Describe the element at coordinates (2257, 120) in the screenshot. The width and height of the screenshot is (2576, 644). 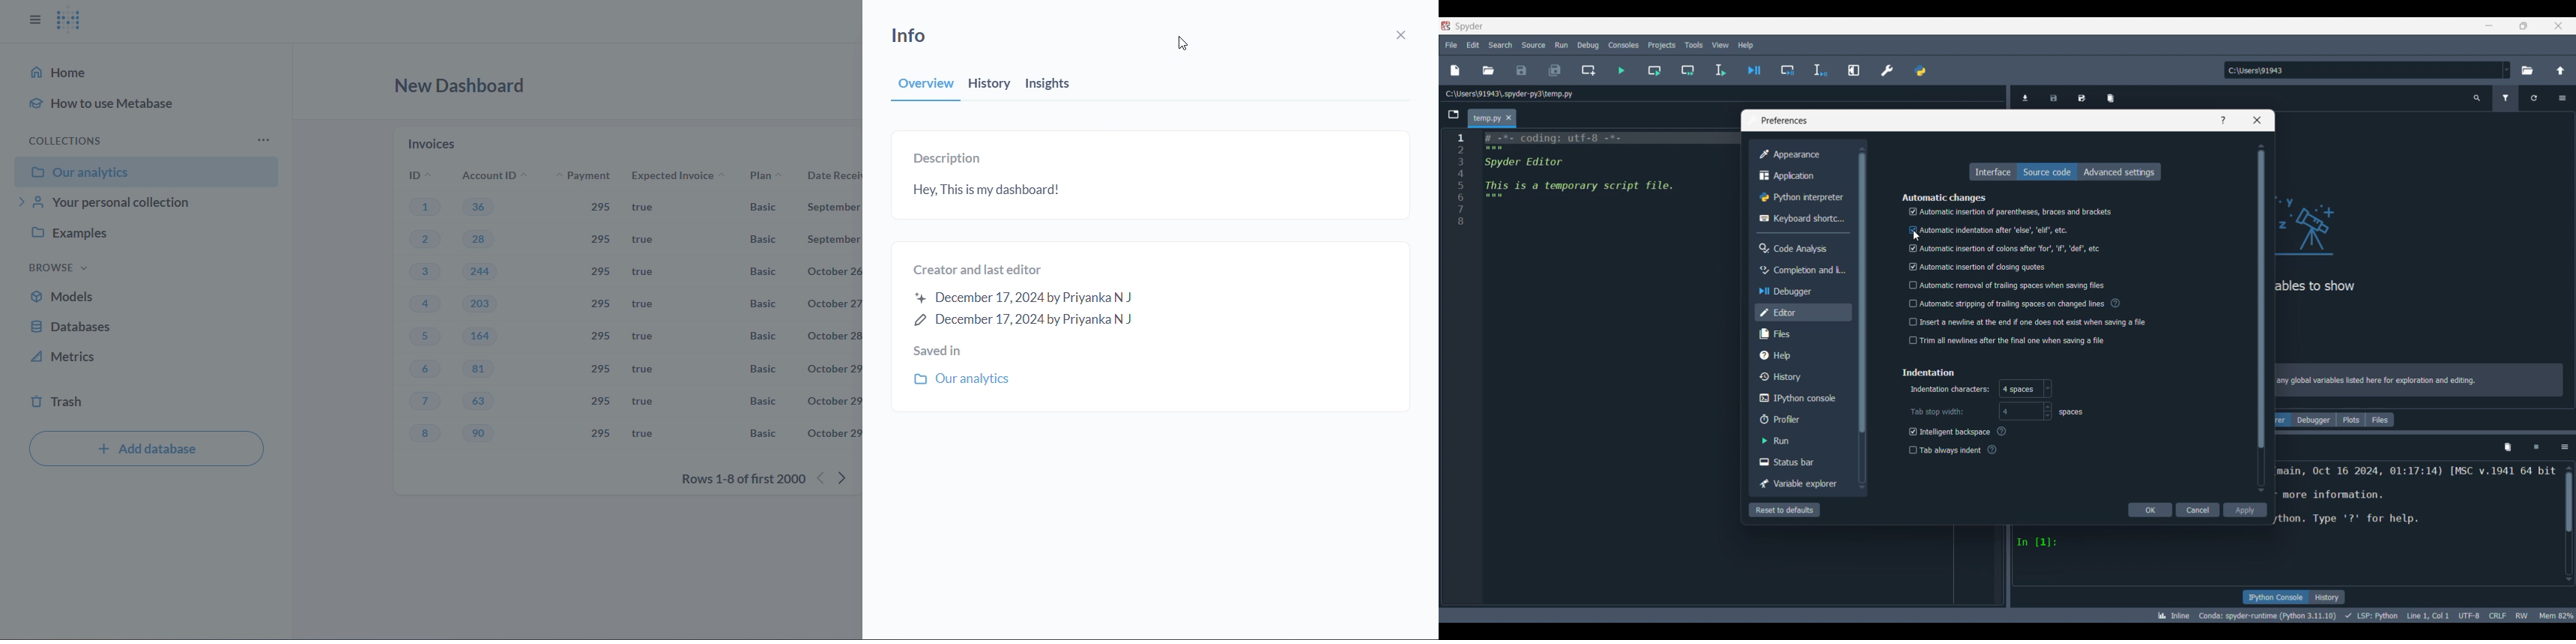
I see `Close` at that location.